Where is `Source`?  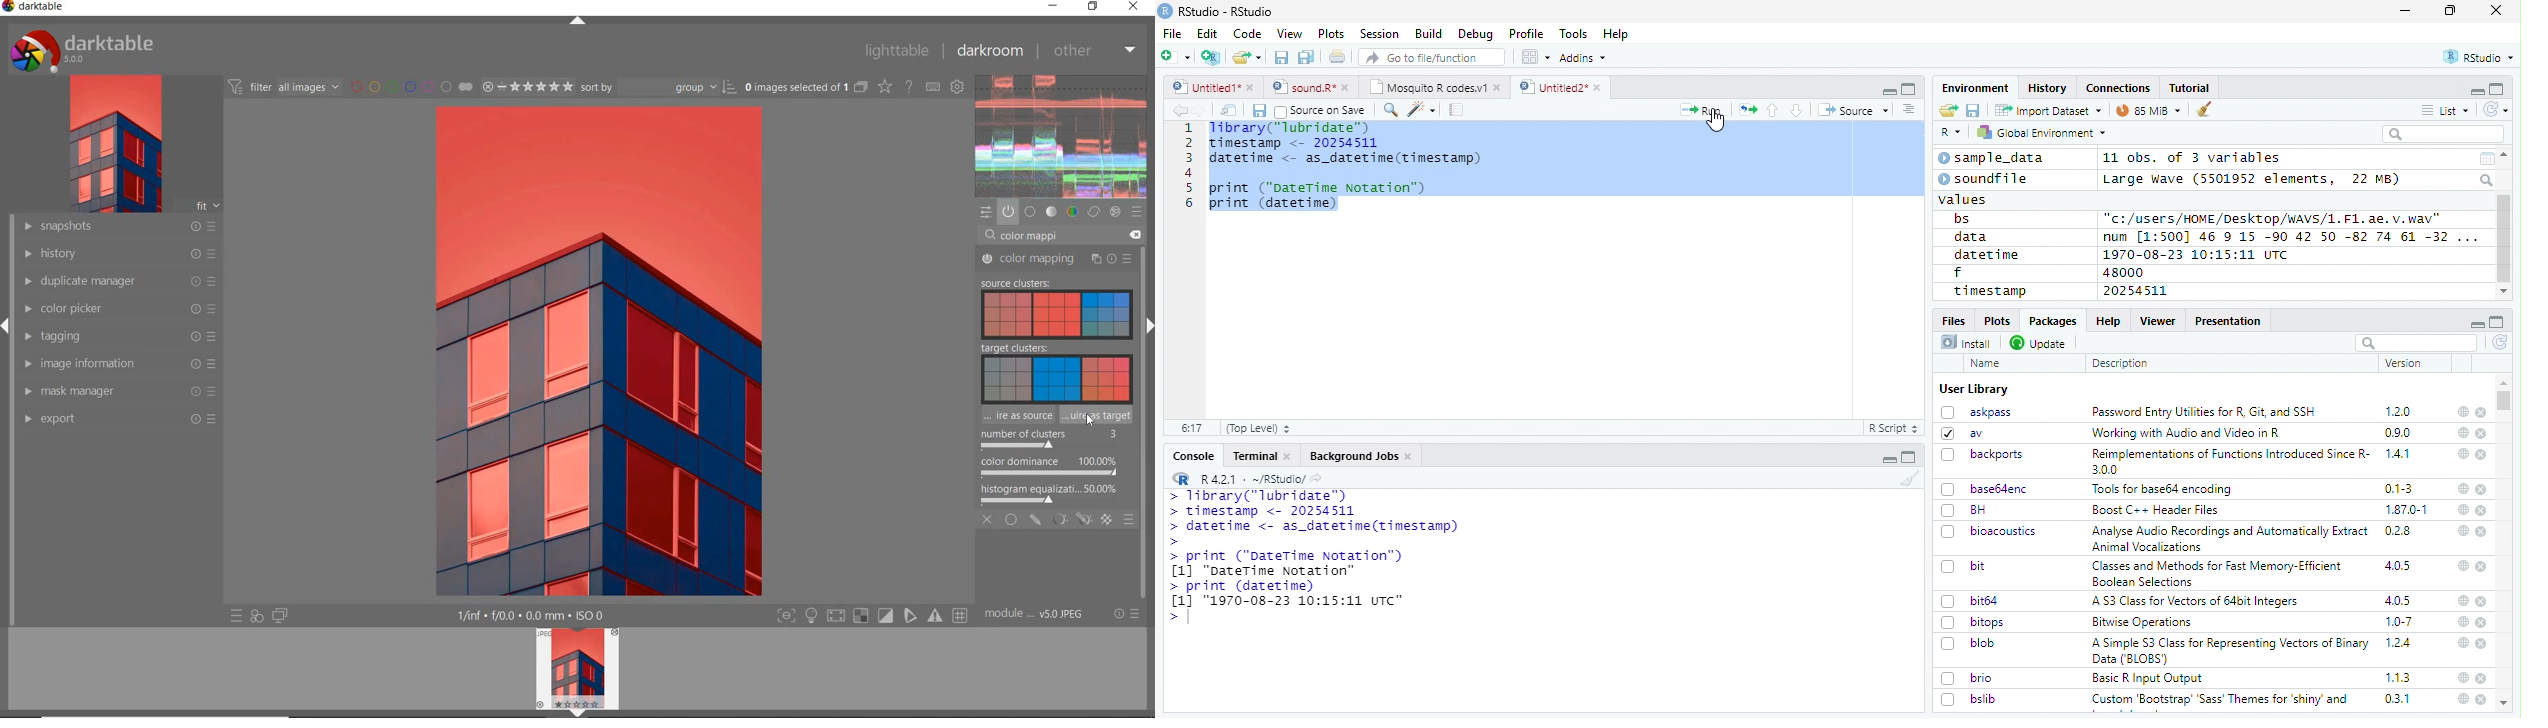
Source is located at coordinates (1853, 112).